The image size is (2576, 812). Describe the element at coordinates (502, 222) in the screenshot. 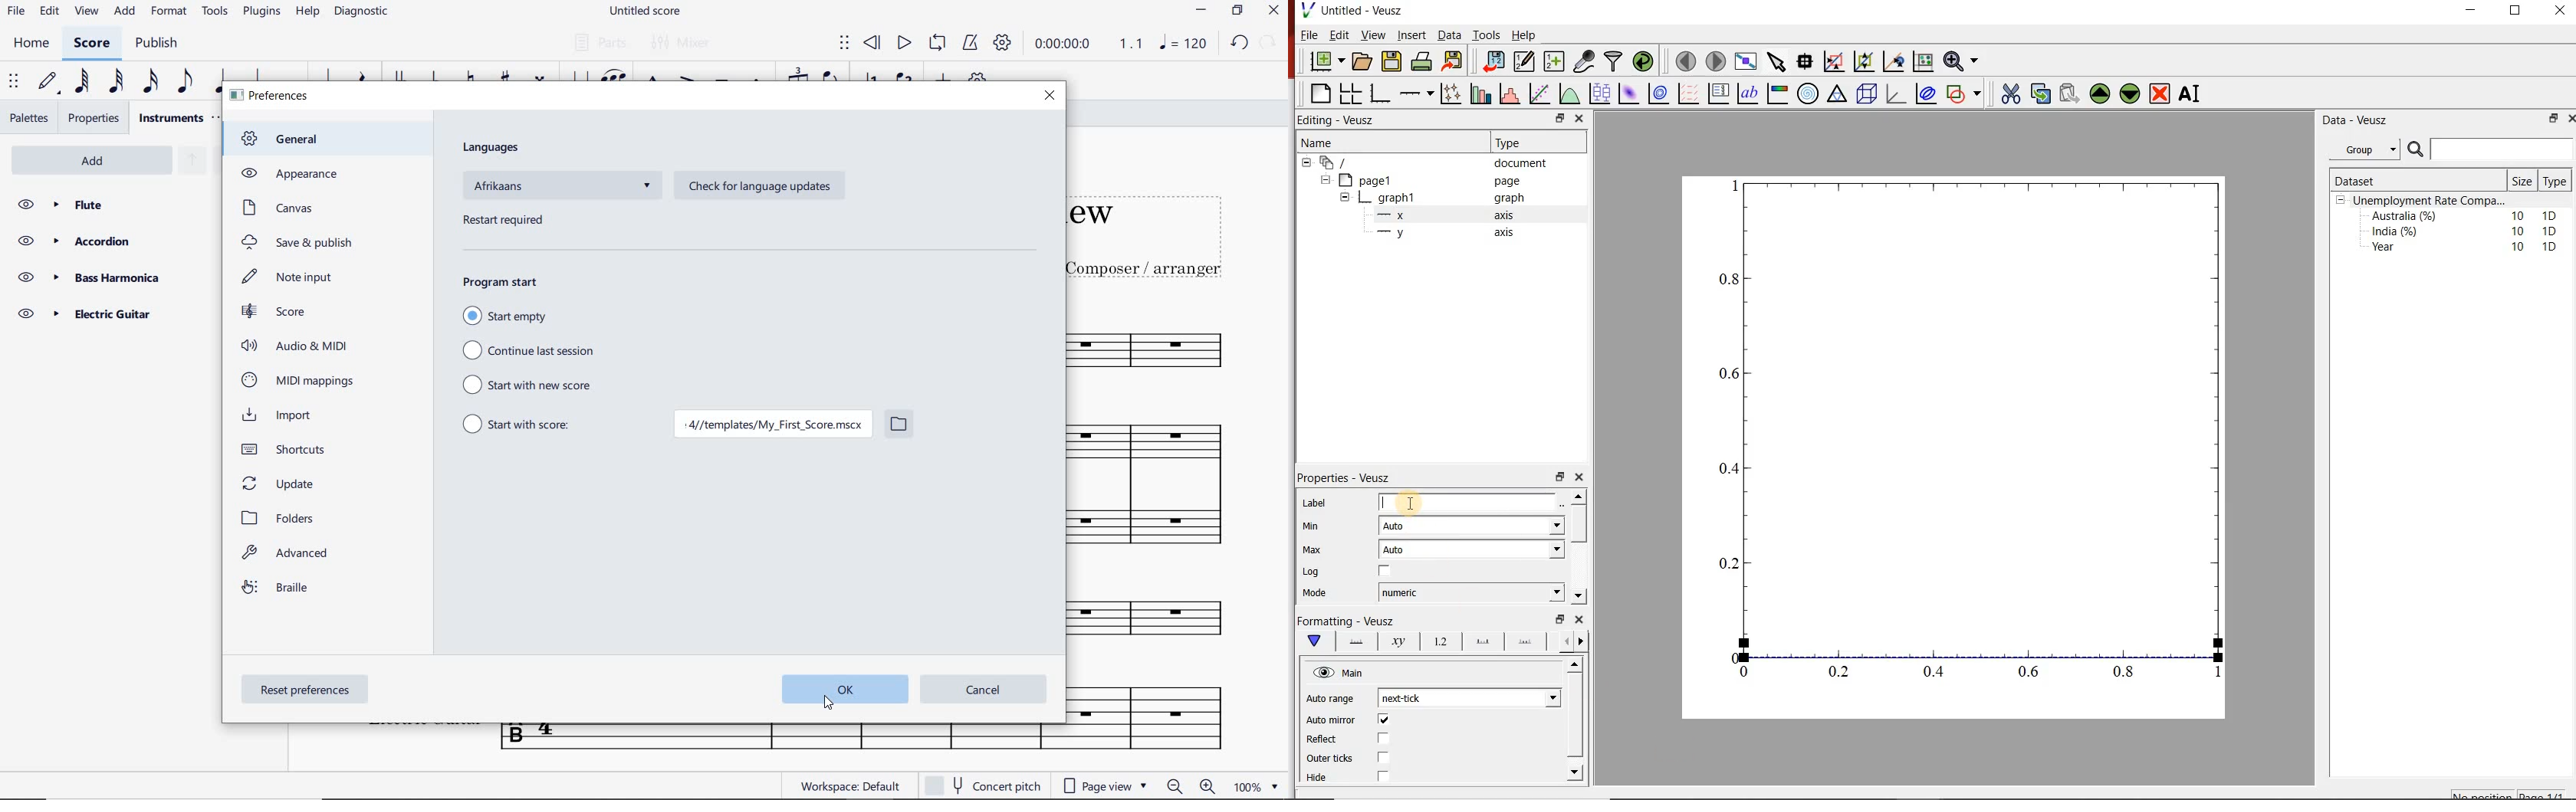

I see `restart required` at that location.